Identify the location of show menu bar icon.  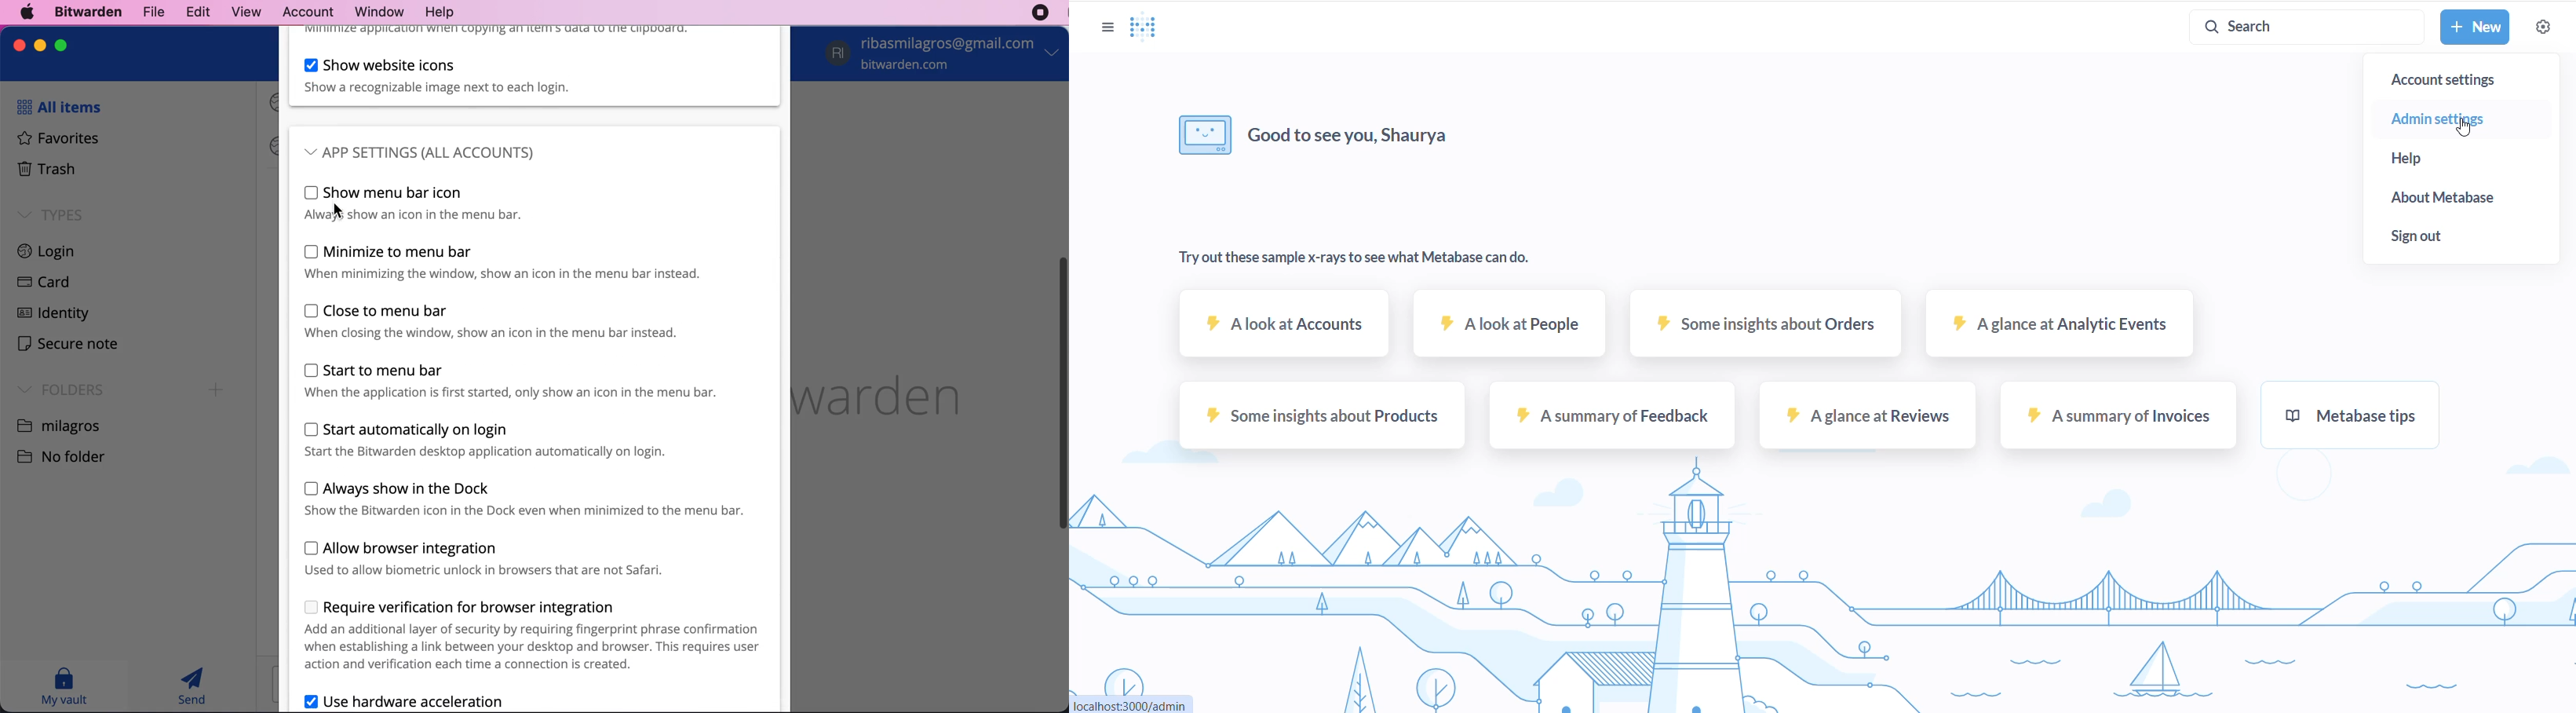
(425, 203).